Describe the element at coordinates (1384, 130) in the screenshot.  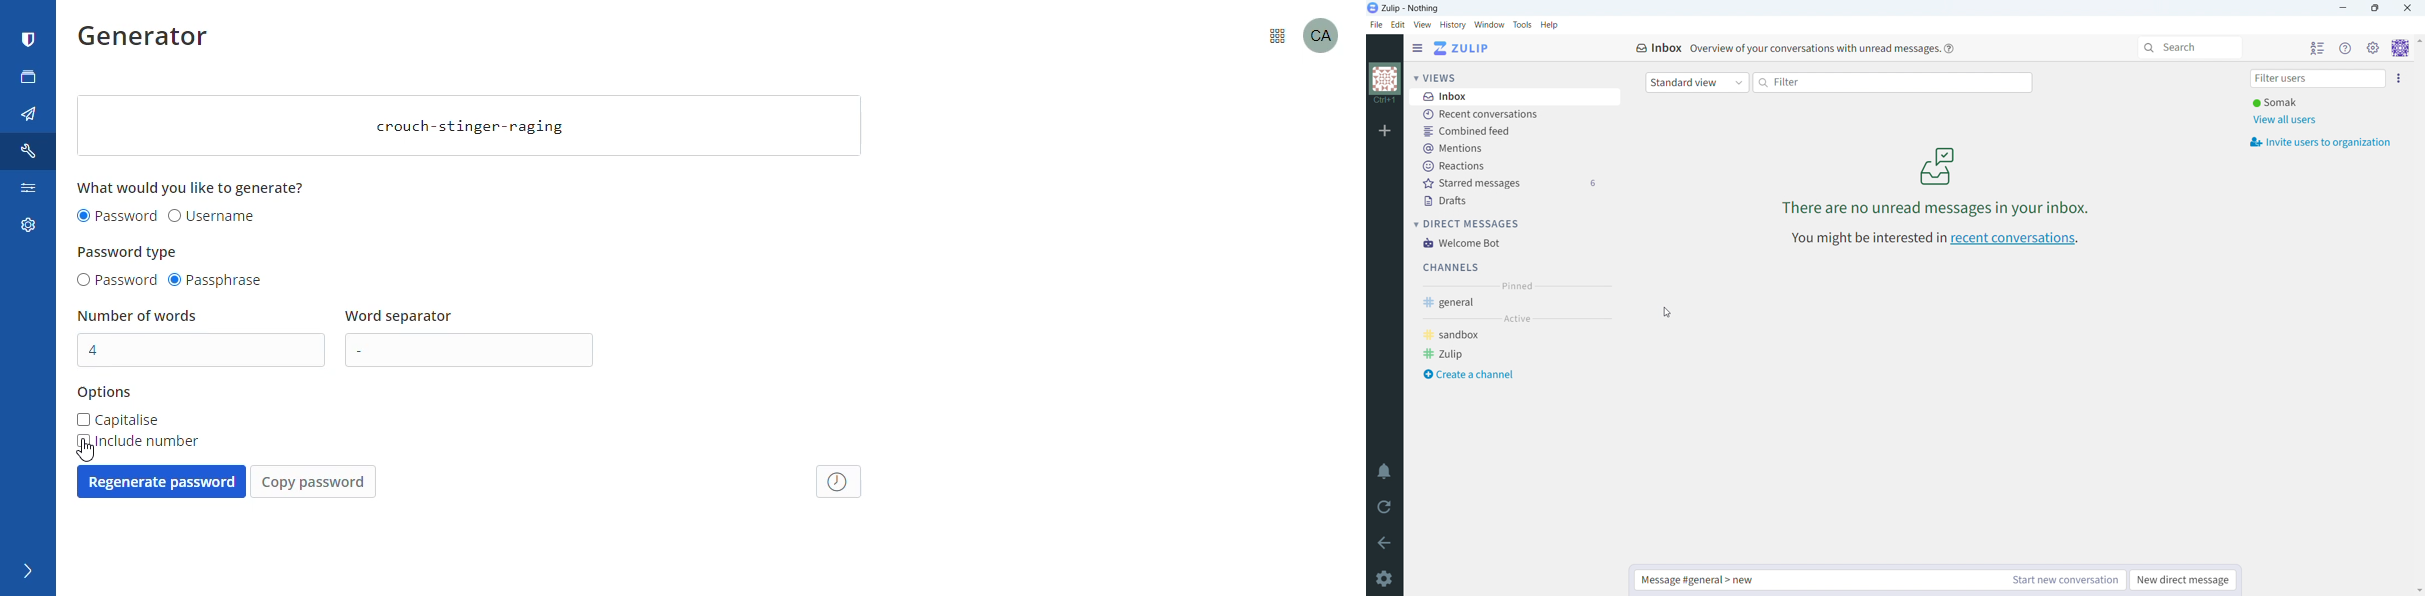
I see `add organization` at that location.